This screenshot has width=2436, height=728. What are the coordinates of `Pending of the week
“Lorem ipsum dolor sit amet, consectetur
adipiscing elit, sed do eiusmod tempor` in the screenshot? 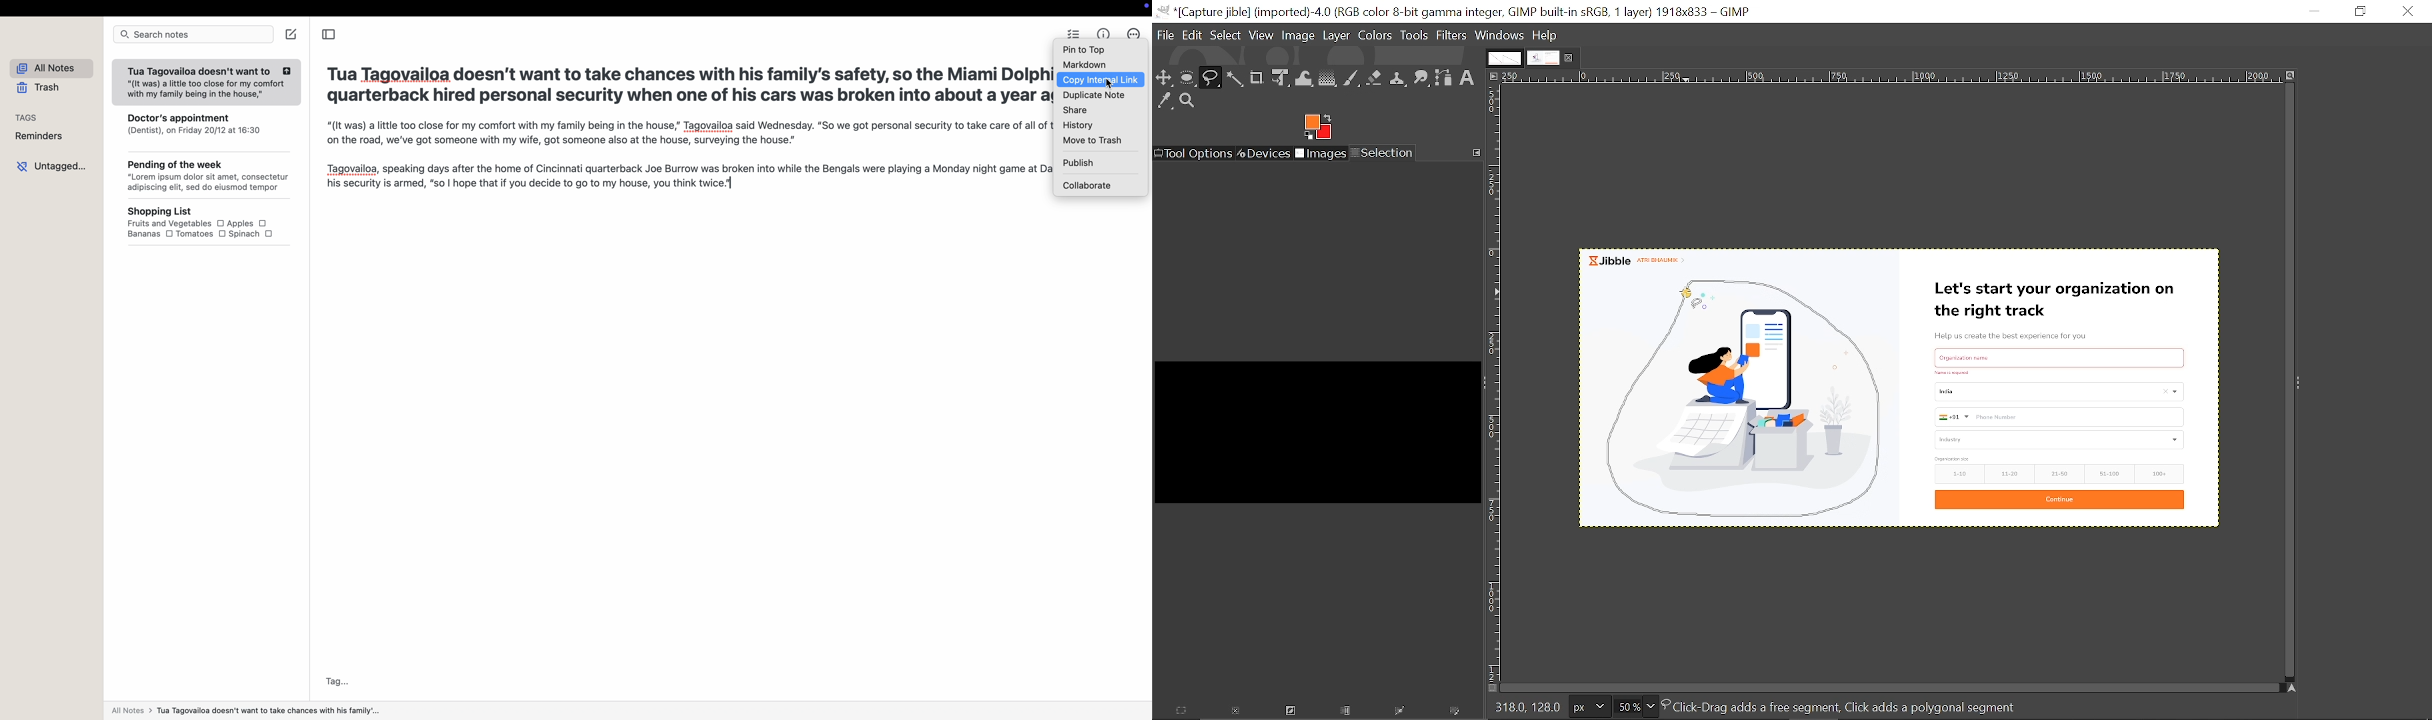 It's located at (205, 171).